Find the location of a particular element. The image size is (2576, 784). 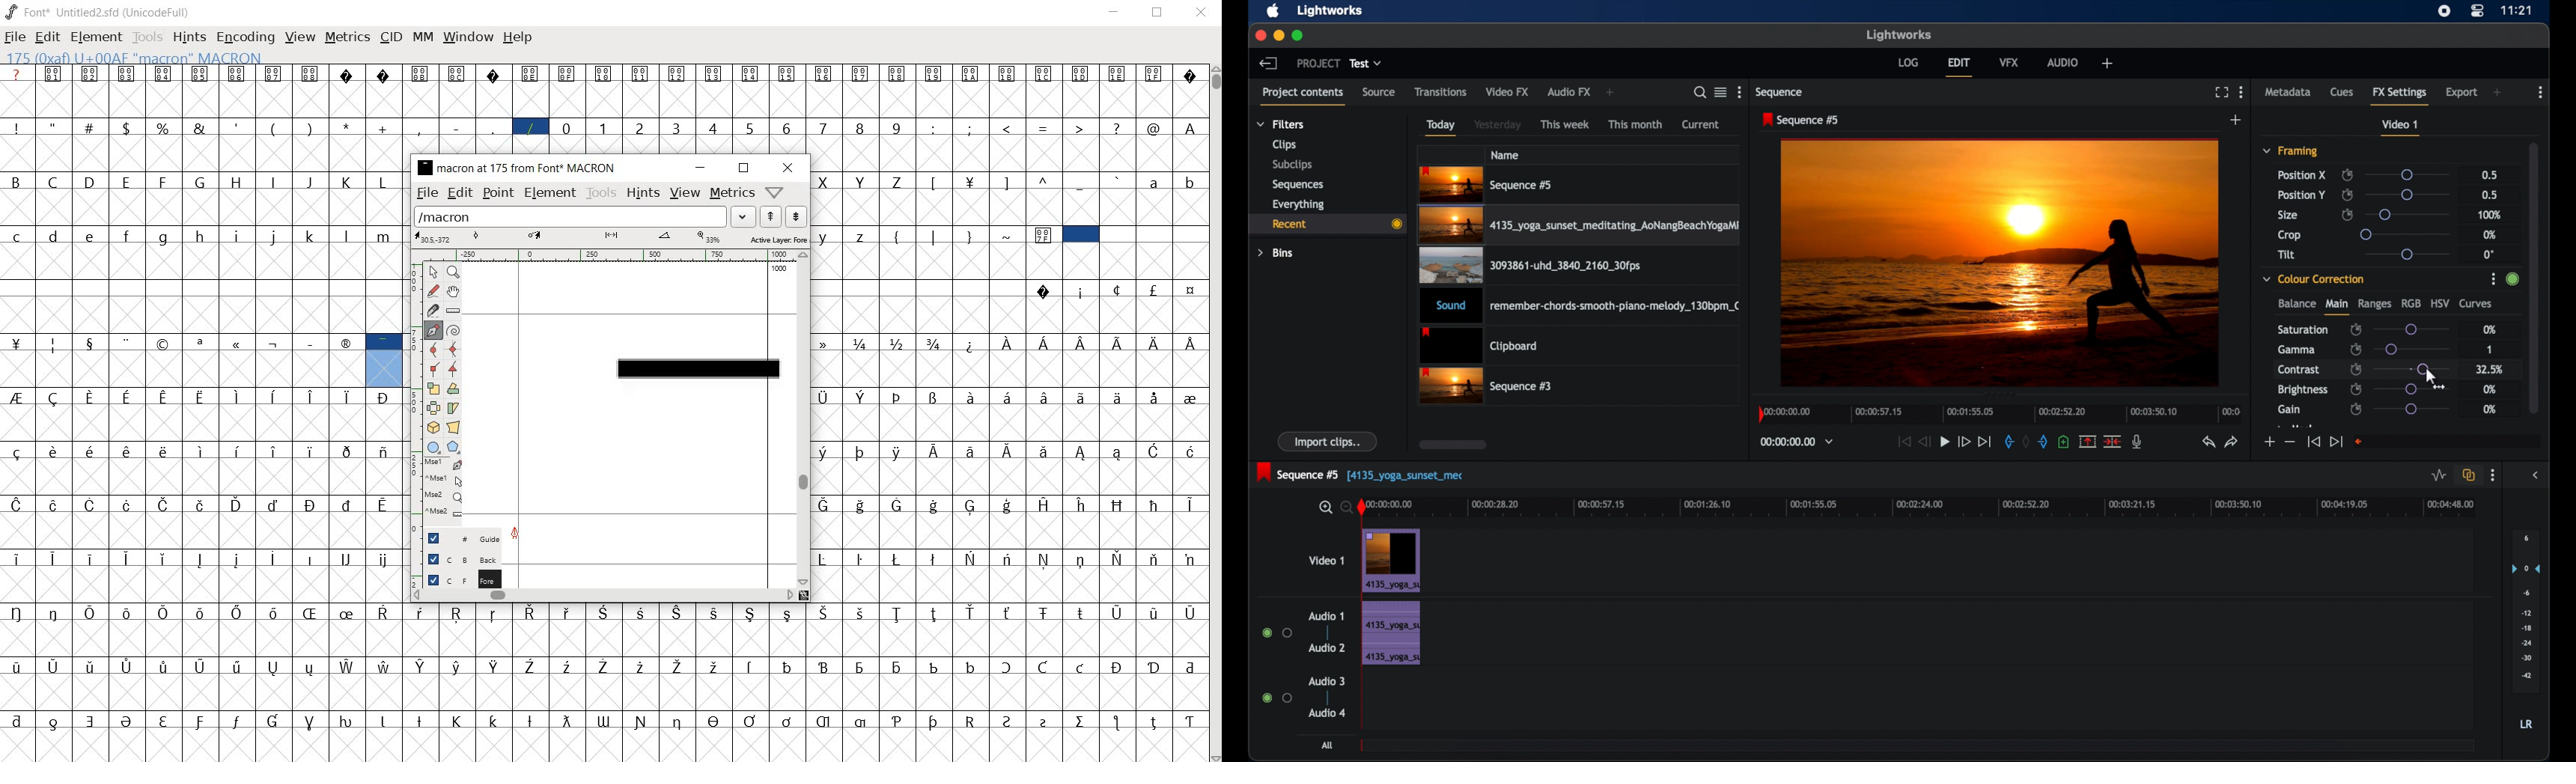

Symbol is located at coordinates (238, 397).